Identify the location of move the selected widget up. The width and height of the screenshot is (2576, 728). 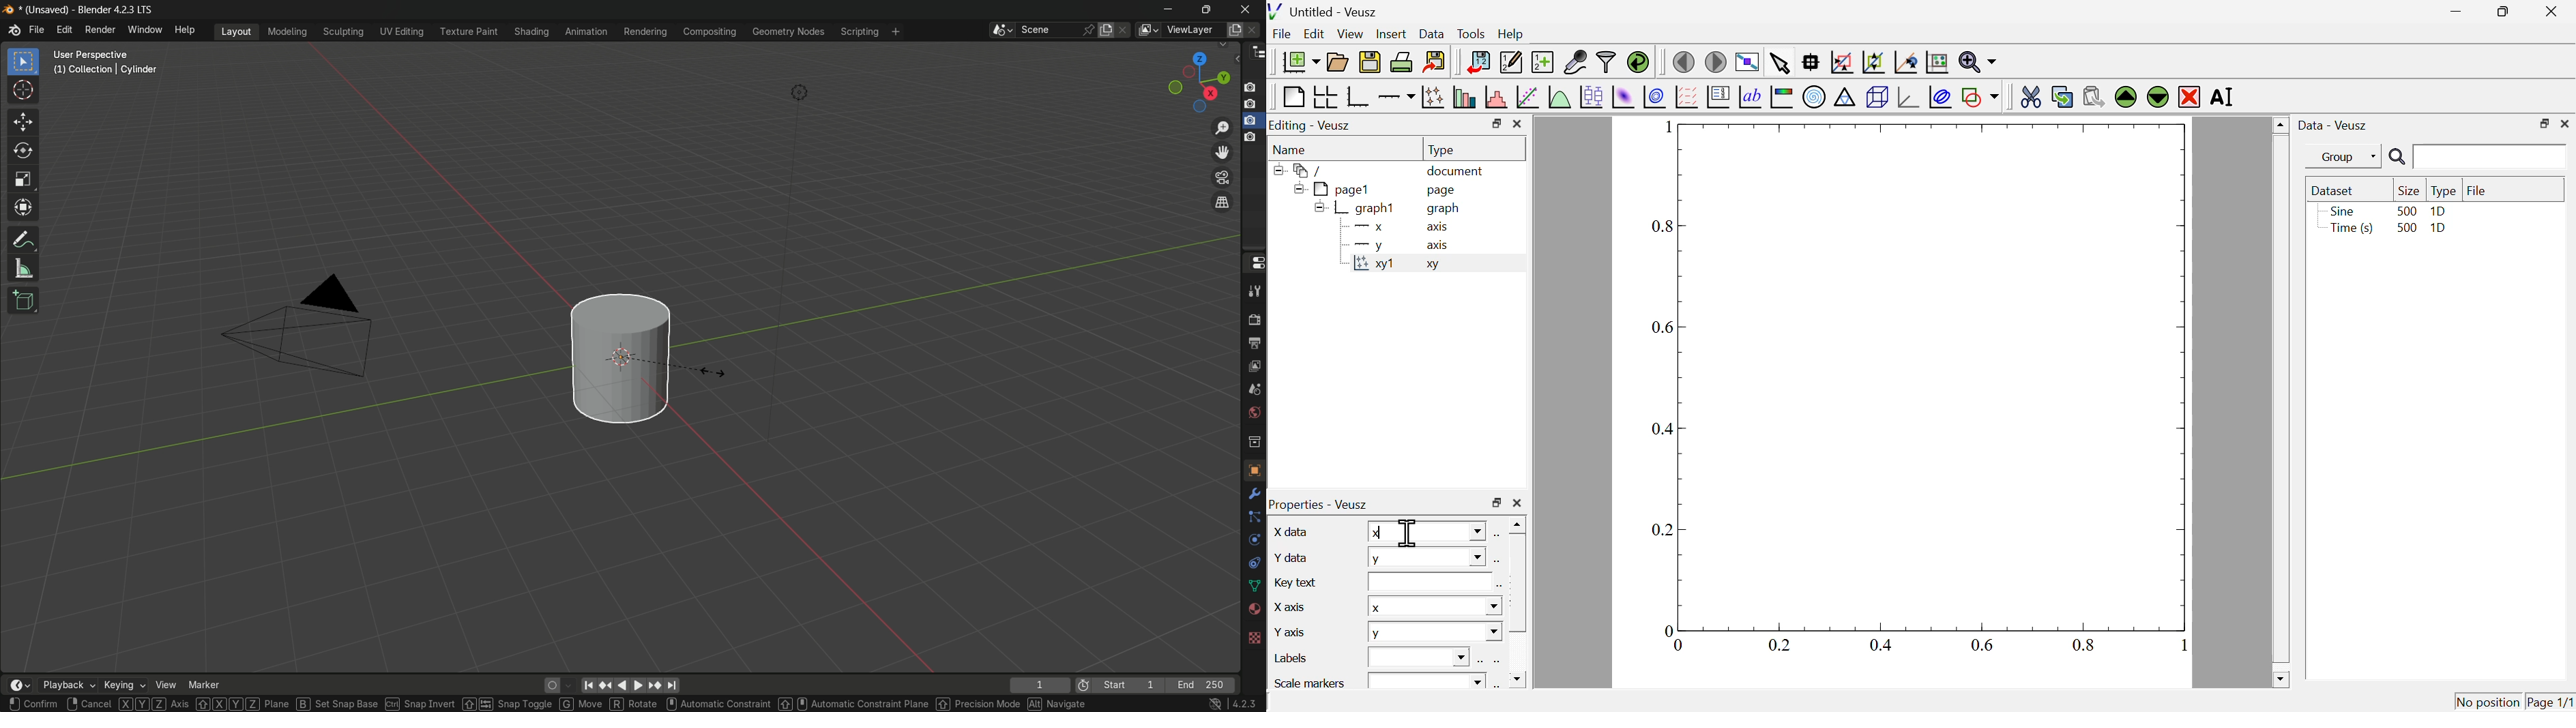
(2125, 97).